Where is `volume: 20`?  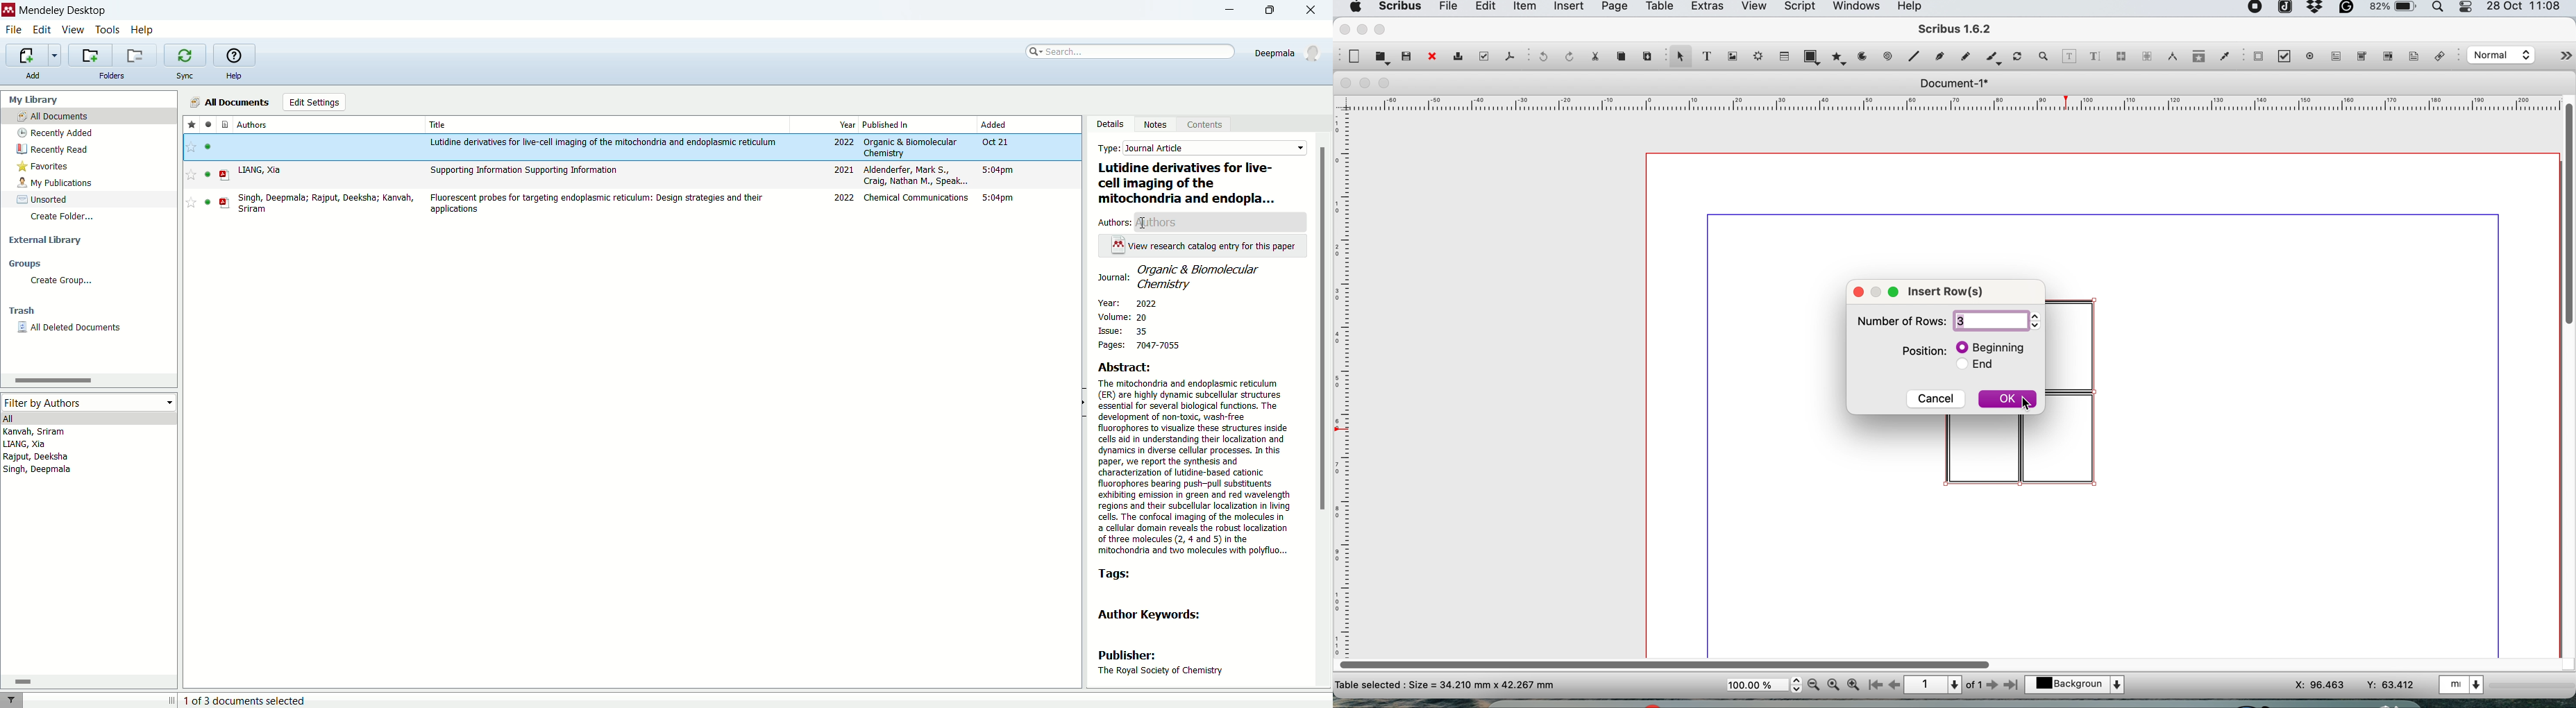 volume: 20 is located at coordinates (1129, 318).